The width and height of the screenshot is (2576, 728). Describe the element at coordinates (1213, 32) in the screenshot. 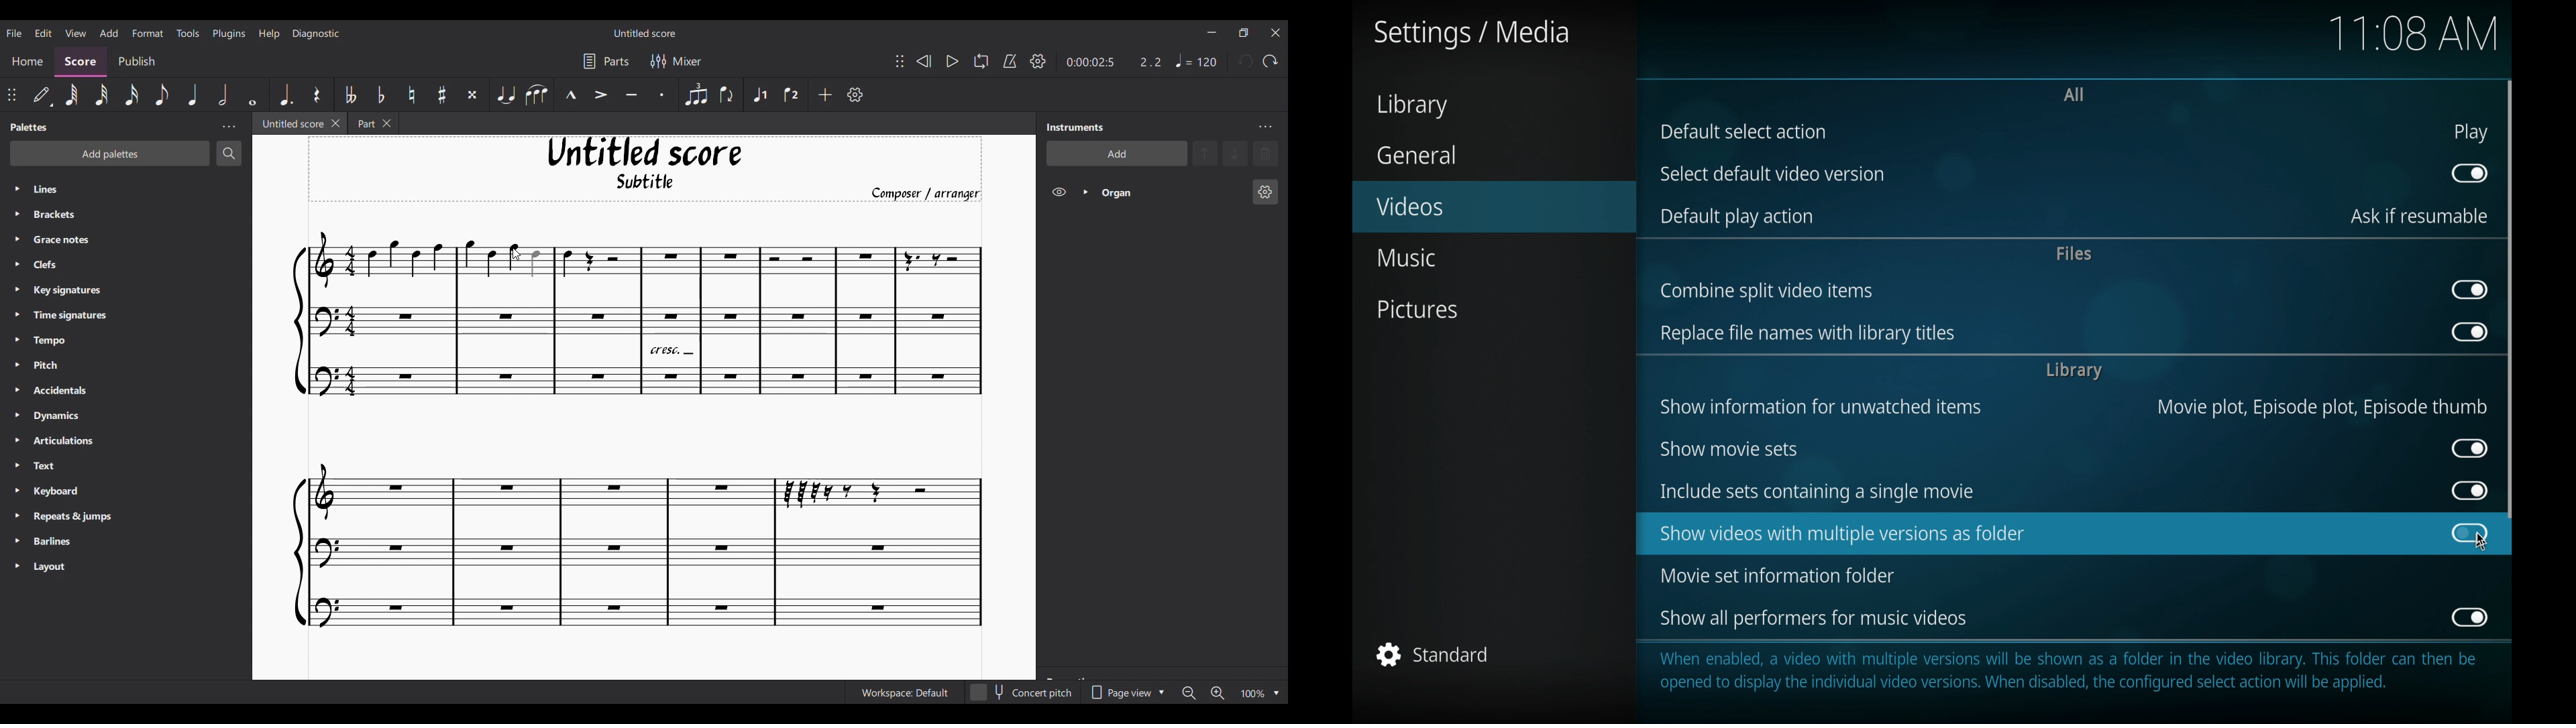

I see `Minimize` at that location.